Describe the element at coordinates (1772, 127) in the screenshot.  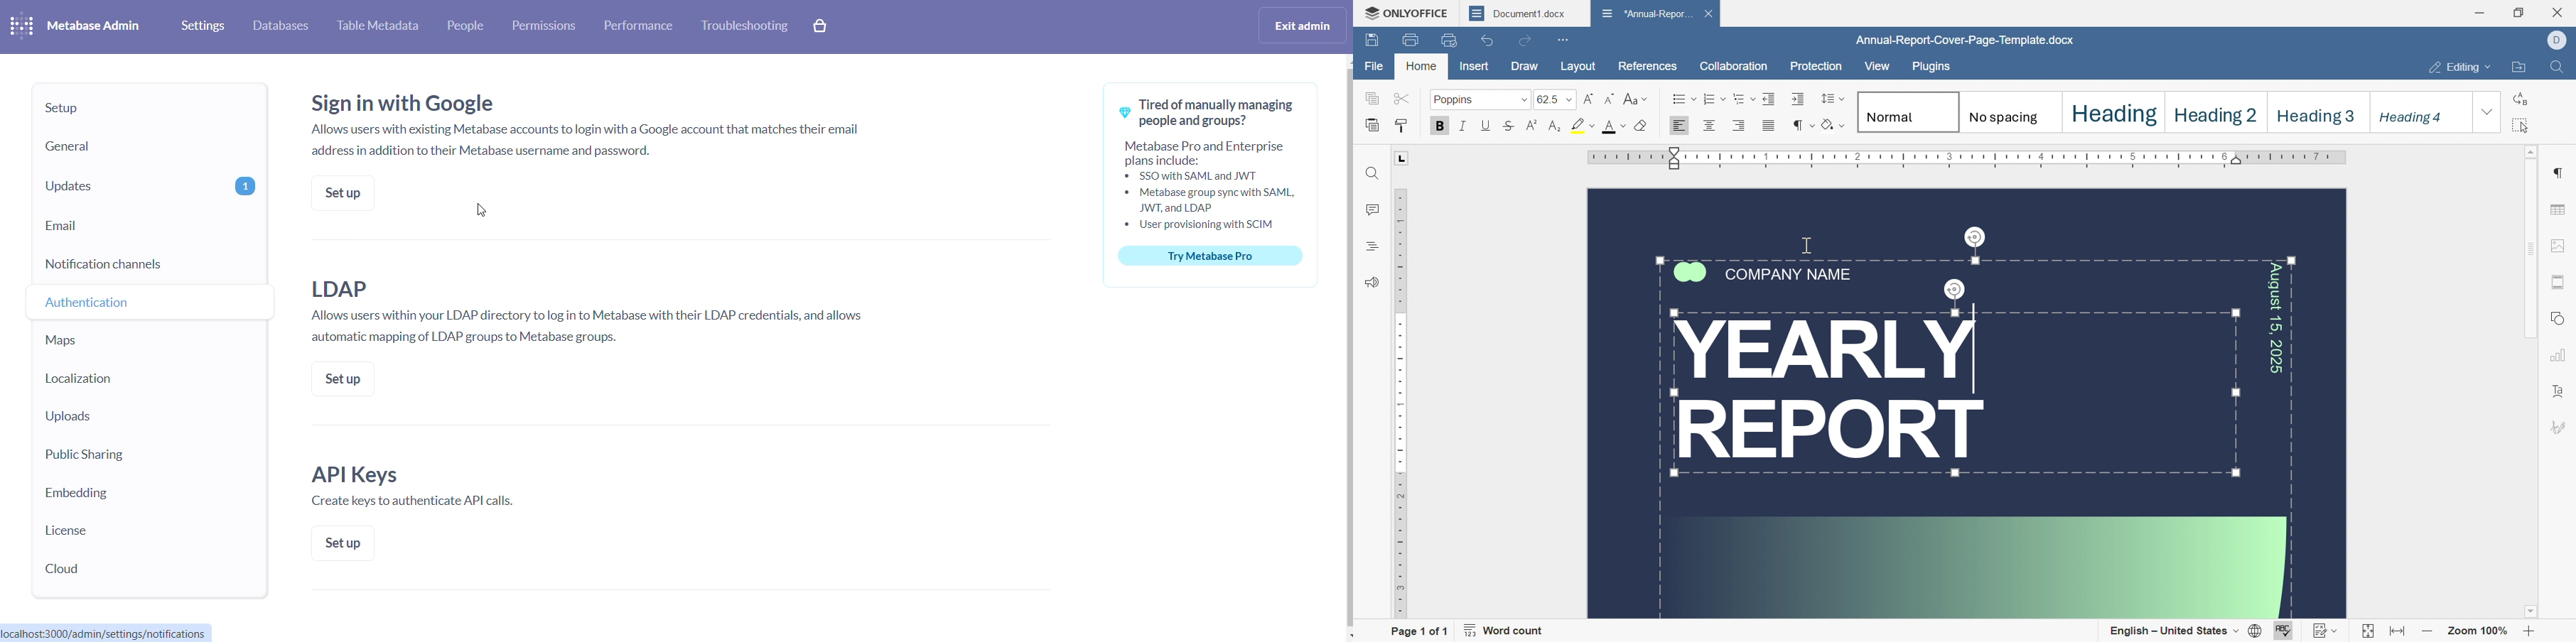
I see `justified` at that location.